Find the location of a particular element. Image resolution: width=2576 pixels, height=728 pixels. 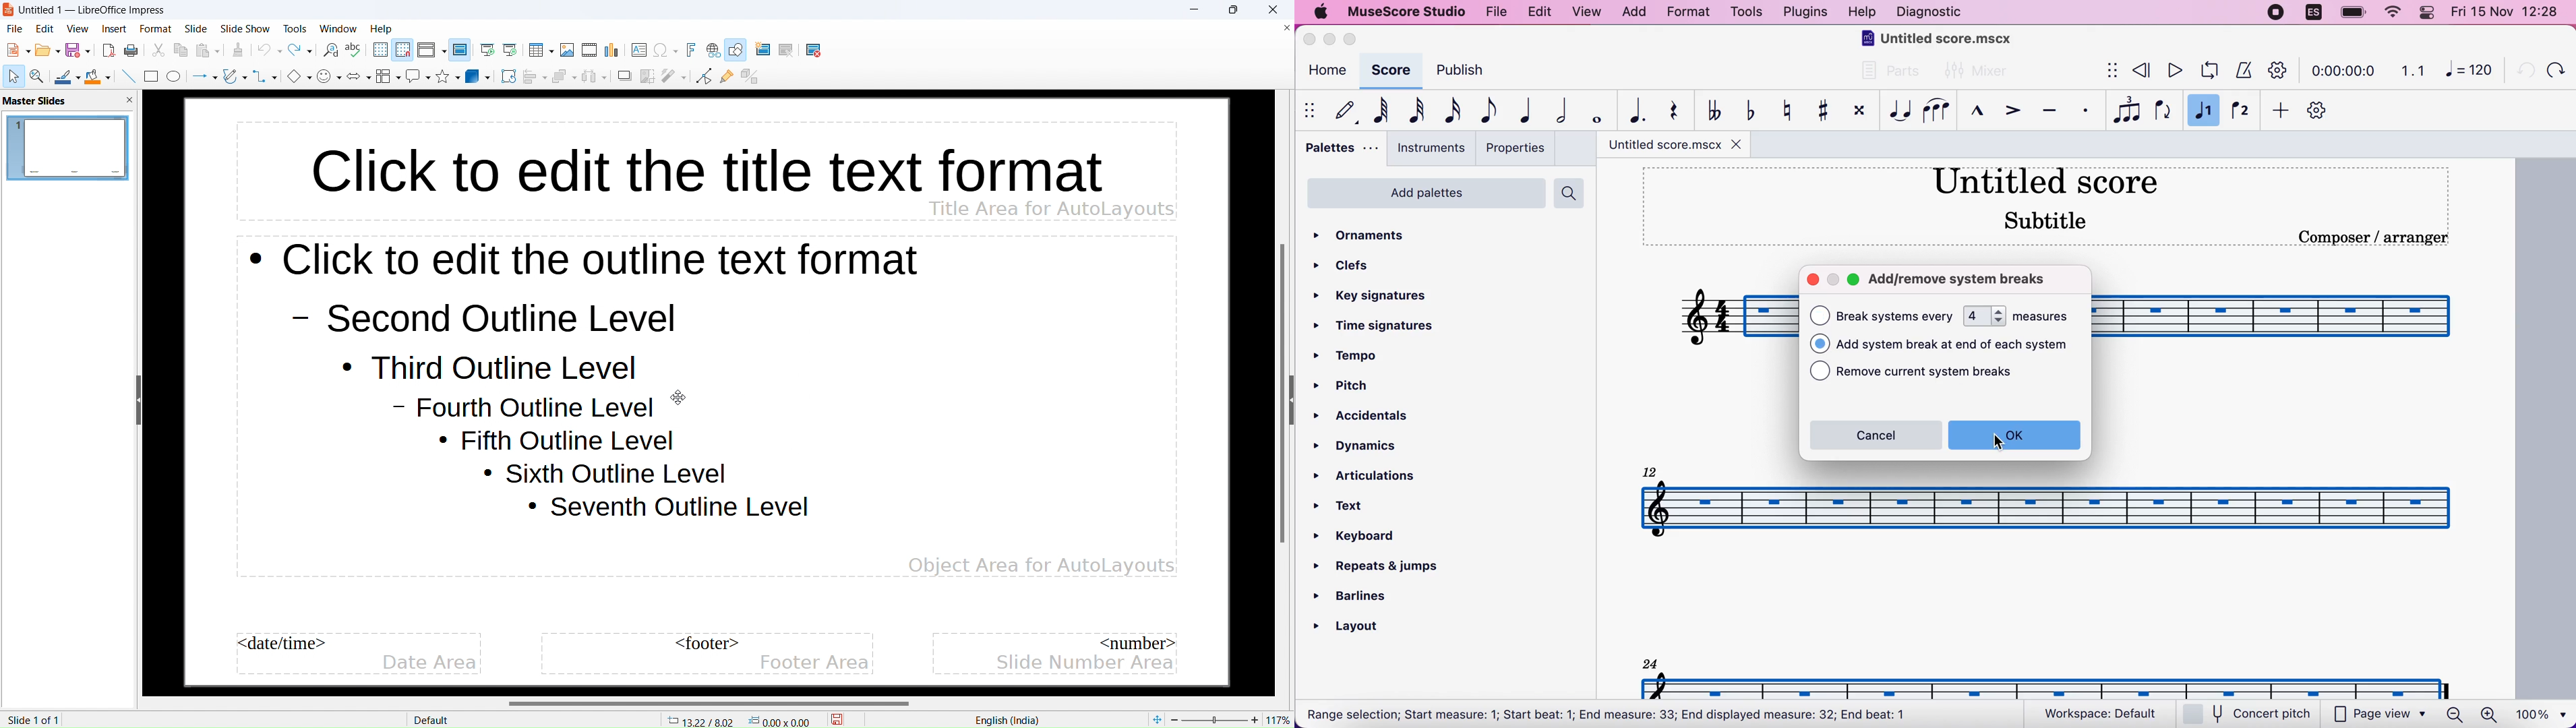

slide number area is located at coordinates (1082, 663).